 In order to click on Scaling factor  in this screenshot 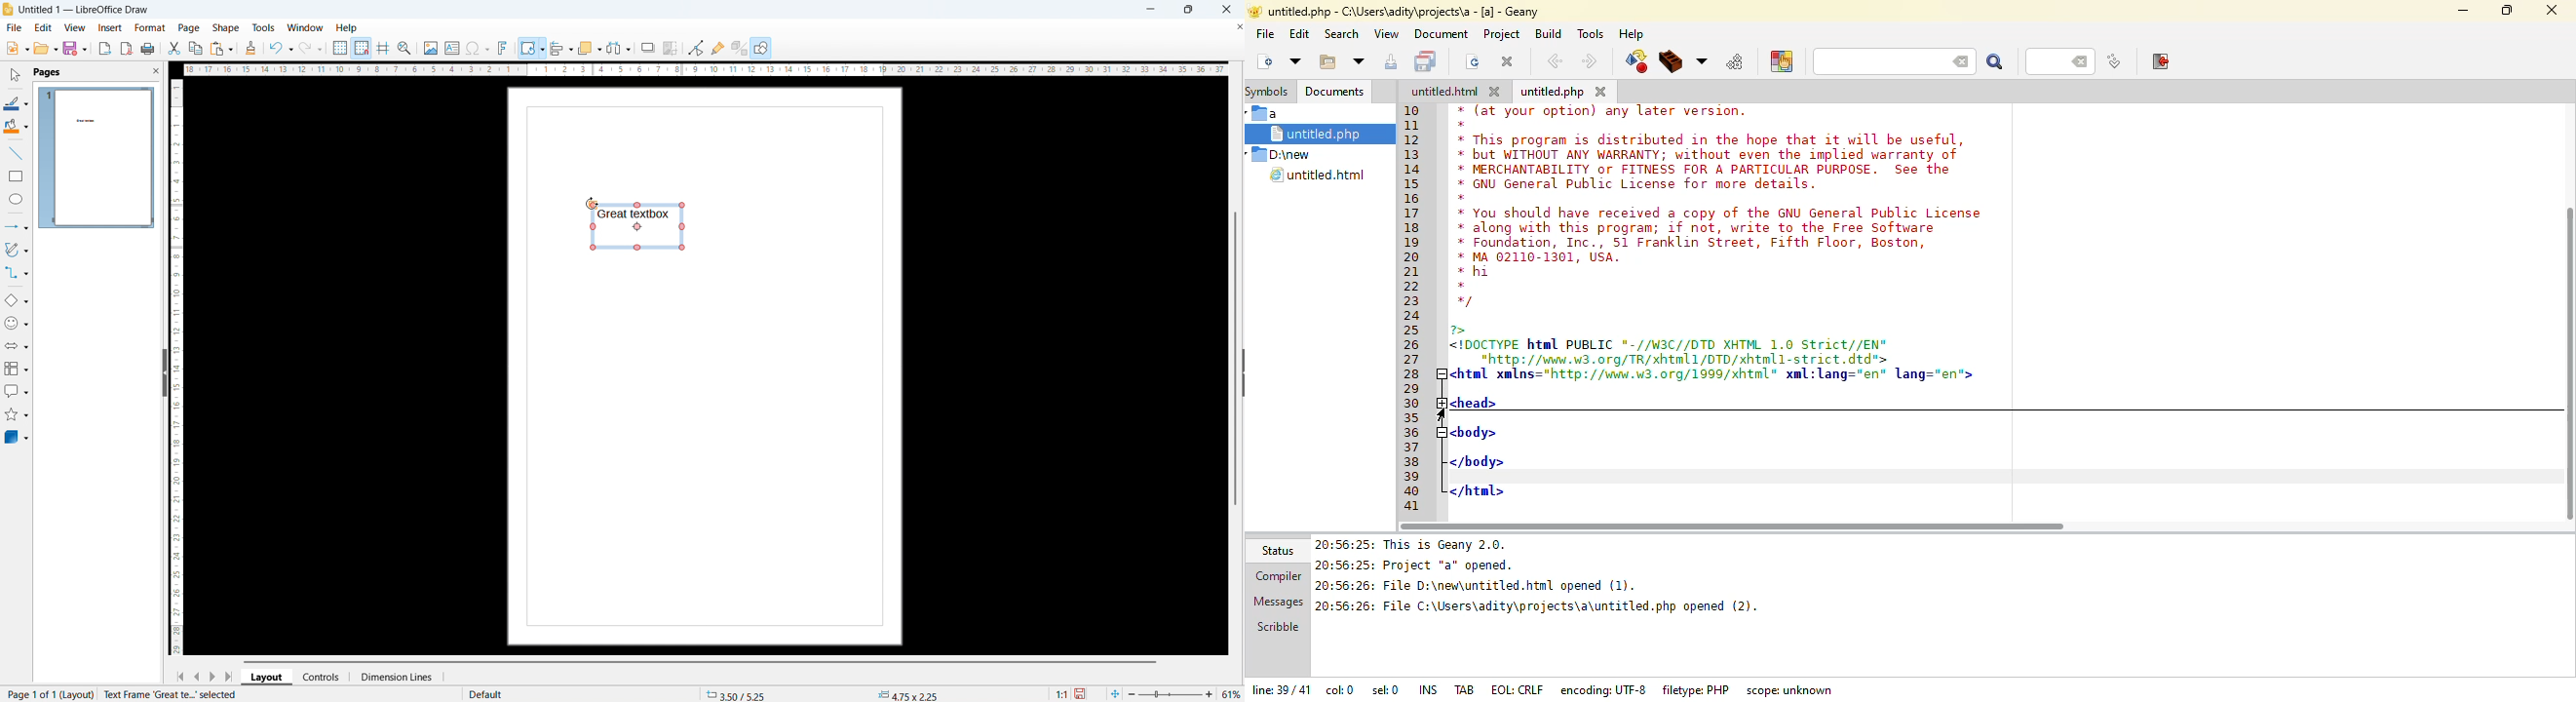, I will do `click(1062, 693)`.